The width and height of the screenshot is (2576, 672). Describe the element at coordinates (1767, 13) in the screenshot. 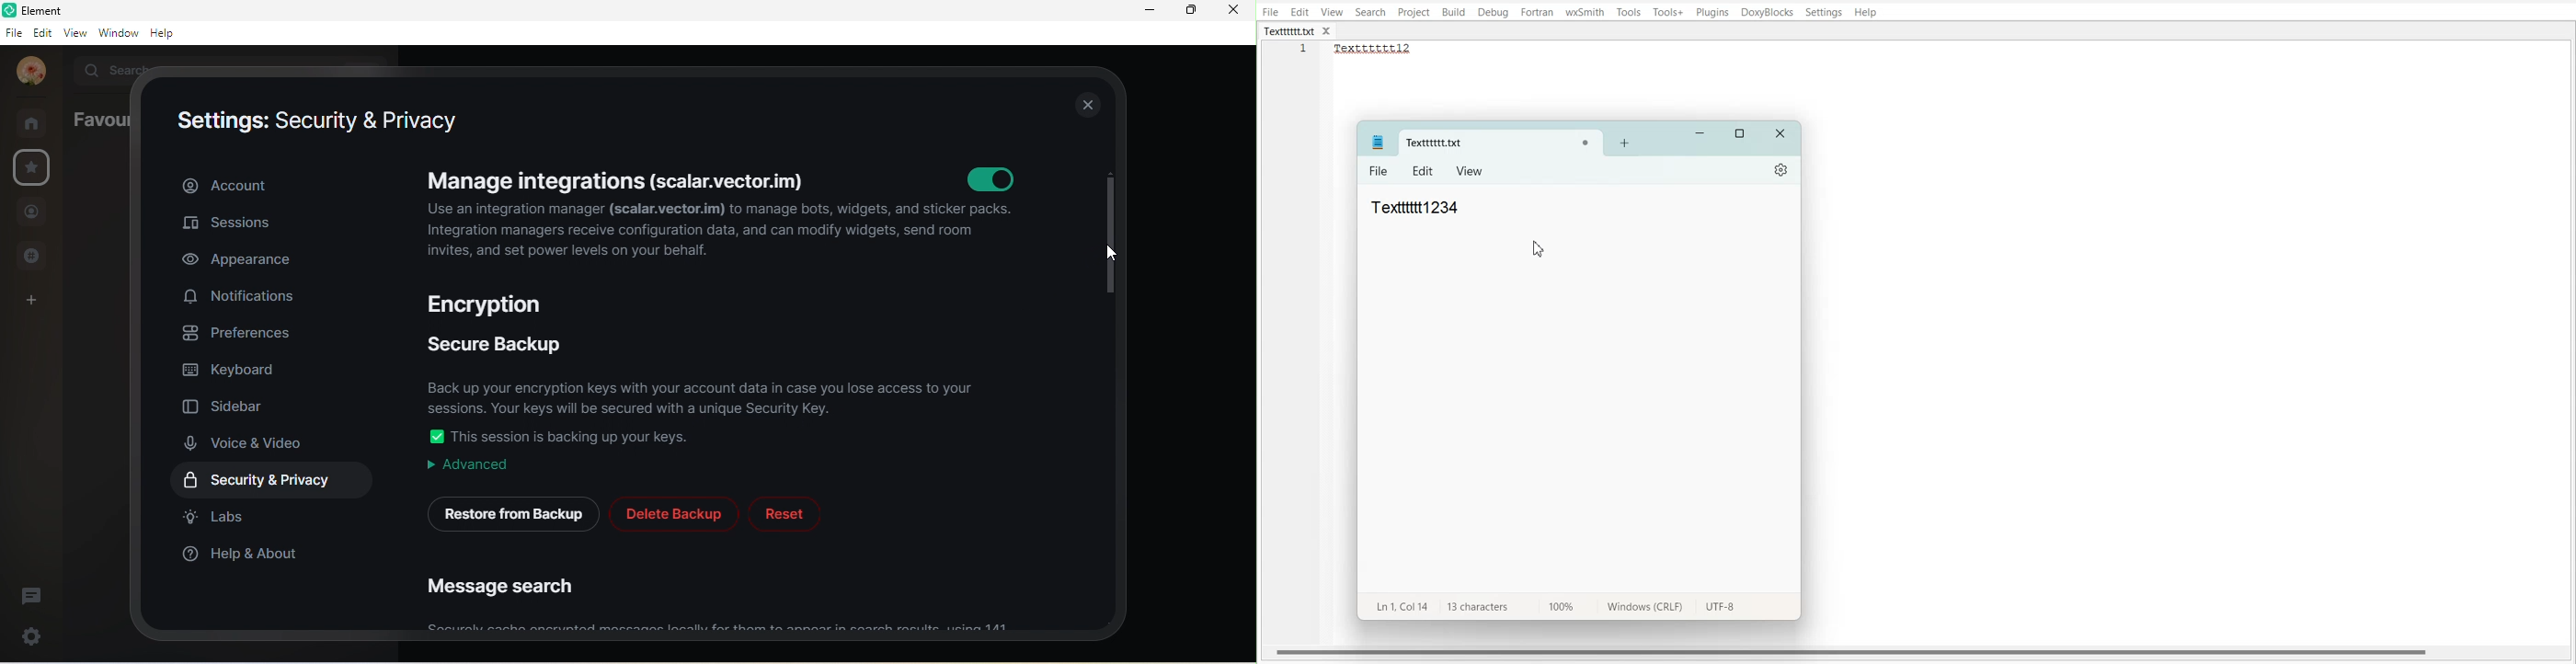

I see `DoxyBlocks` at that location.